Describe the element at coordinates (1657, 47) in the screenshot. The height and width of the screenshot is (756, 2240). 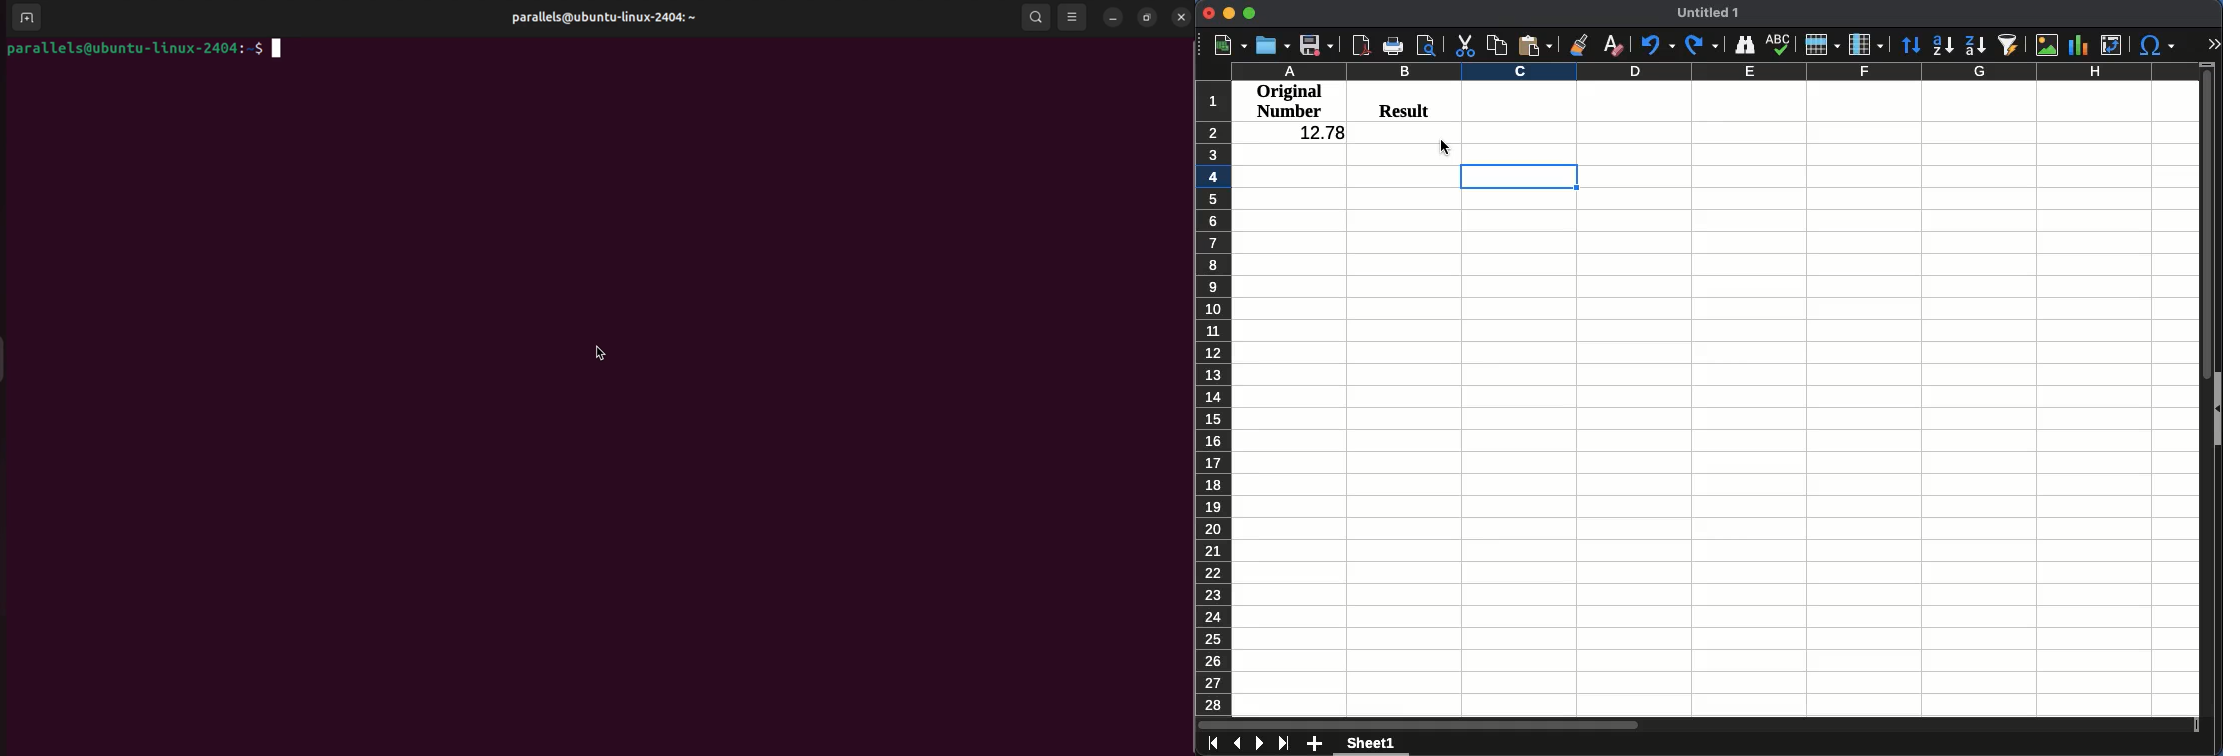
I see `Undo` at that location.